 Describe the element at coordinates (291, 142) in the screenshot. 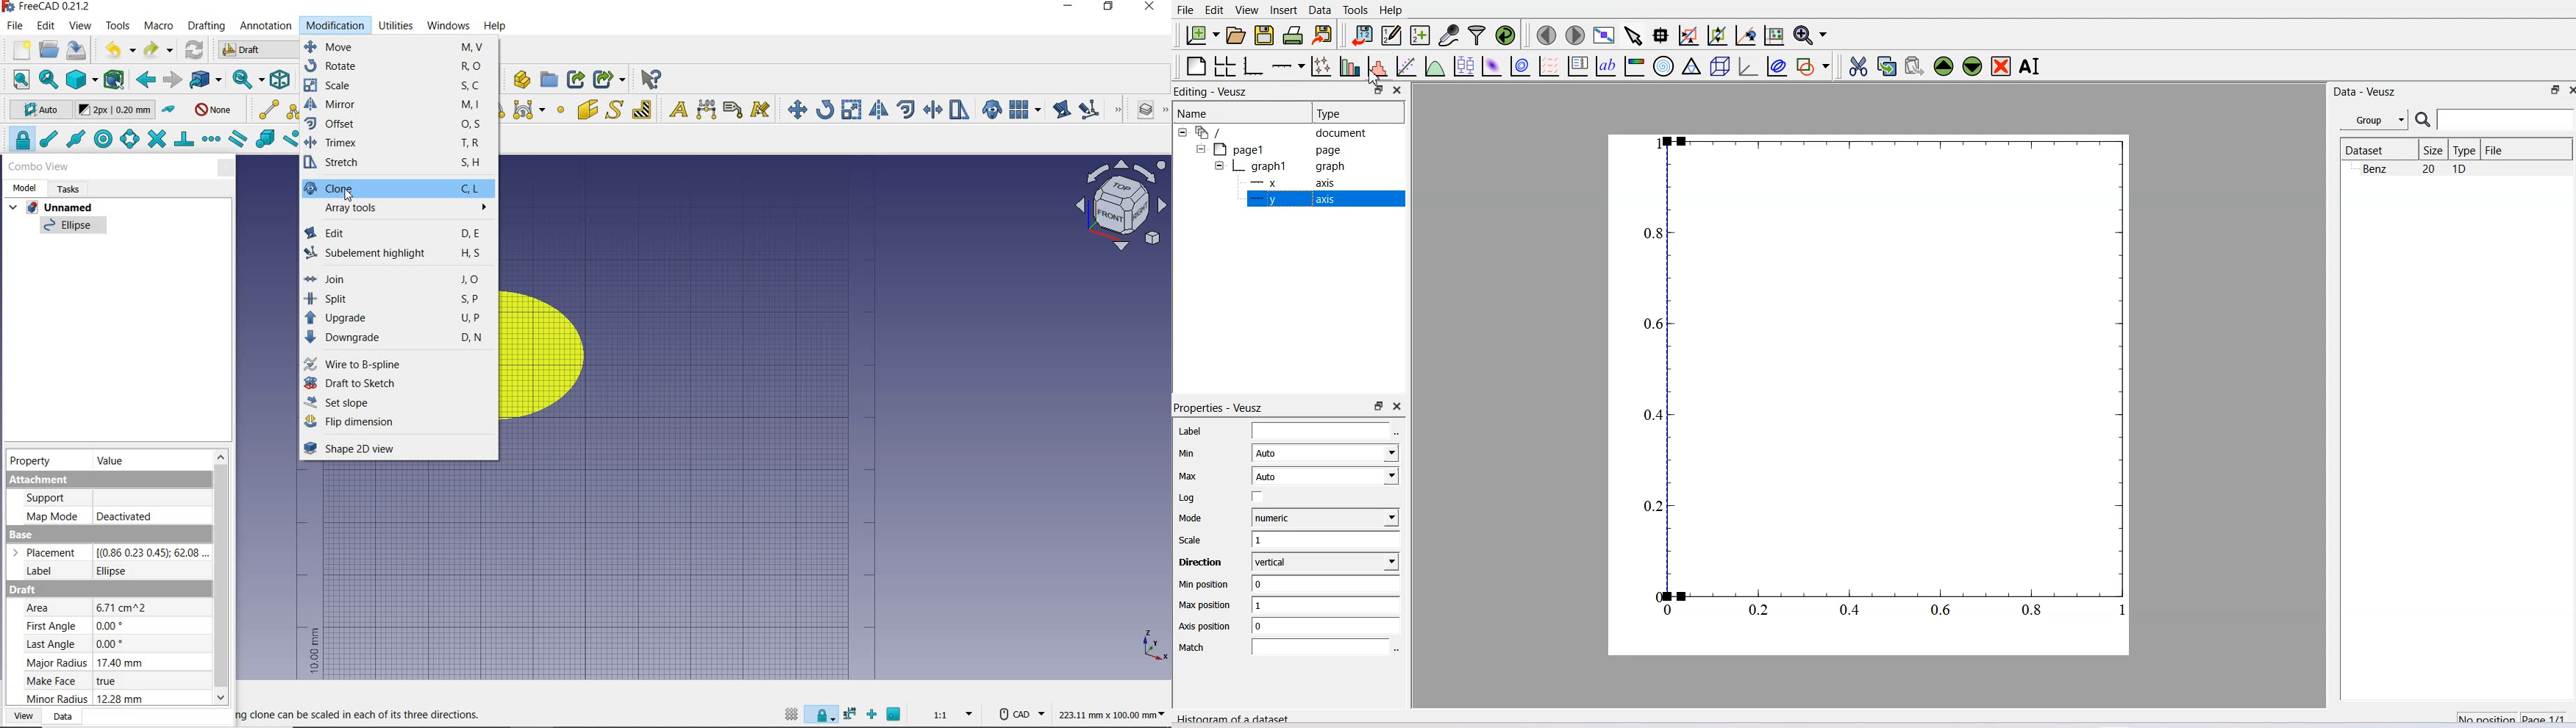

I see `snap near` at that location.